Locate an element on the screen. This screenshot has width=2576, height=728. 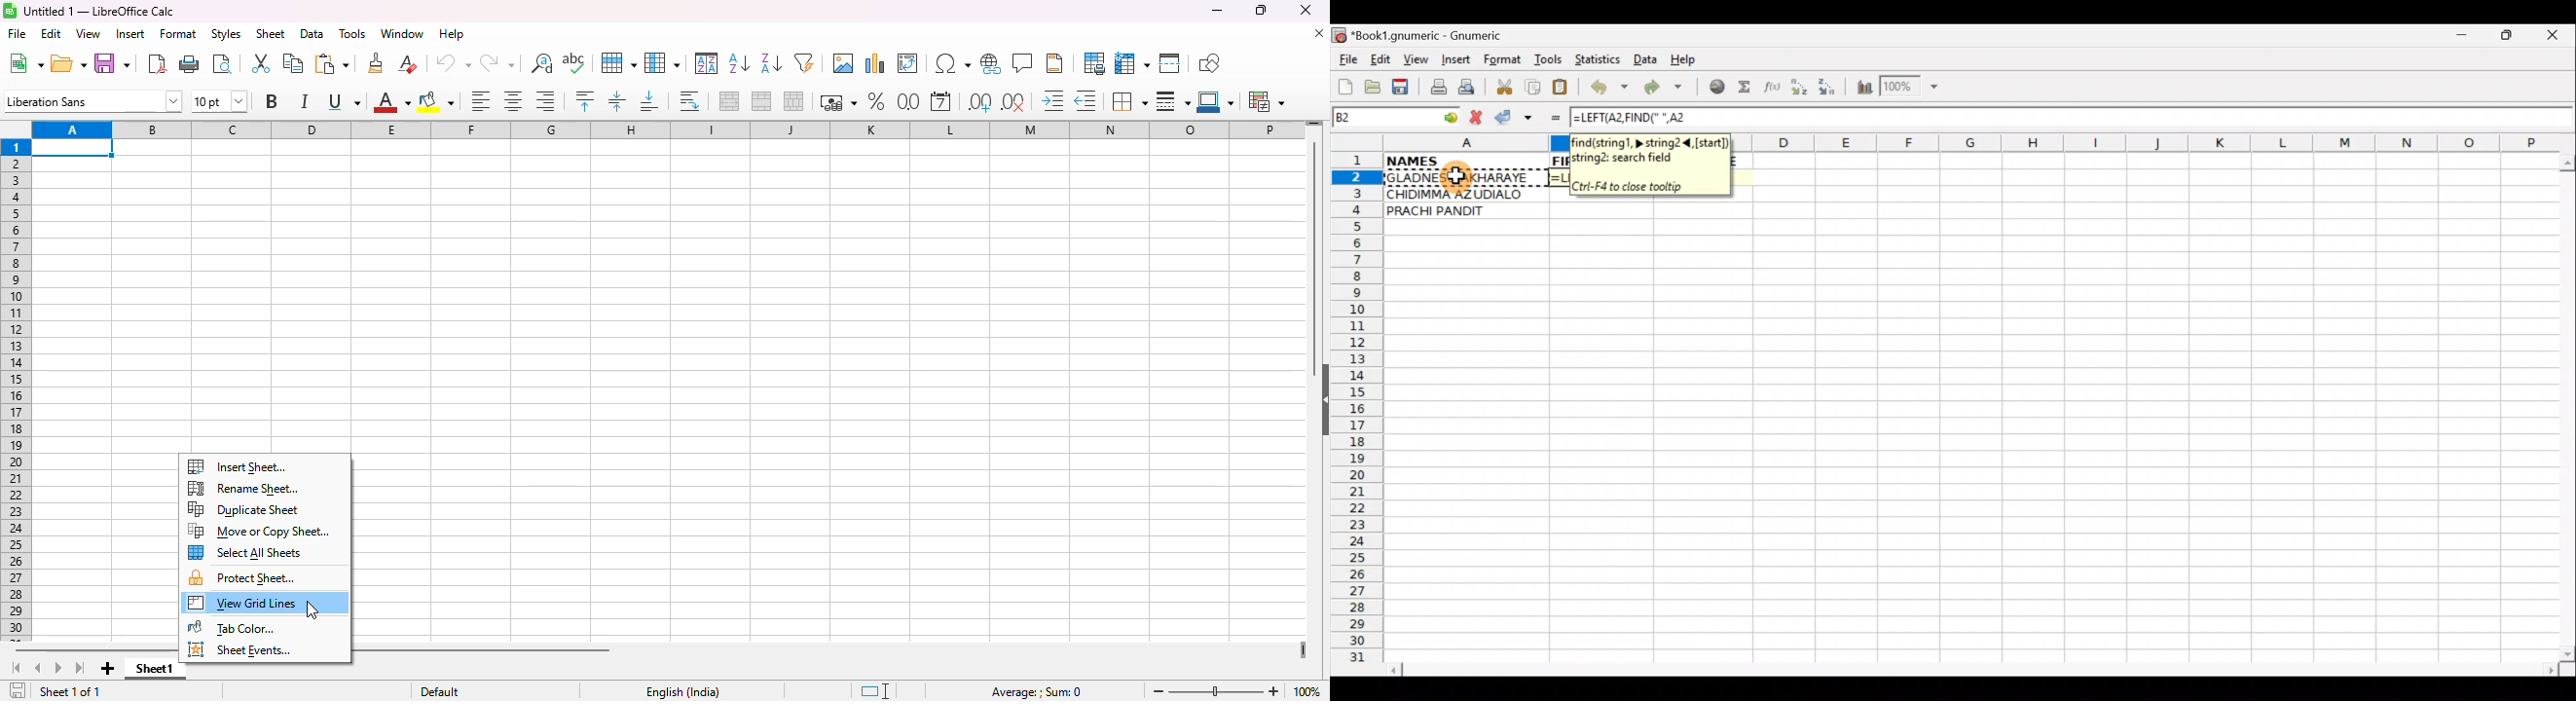
maximize is located at coordinates (1261, 10).